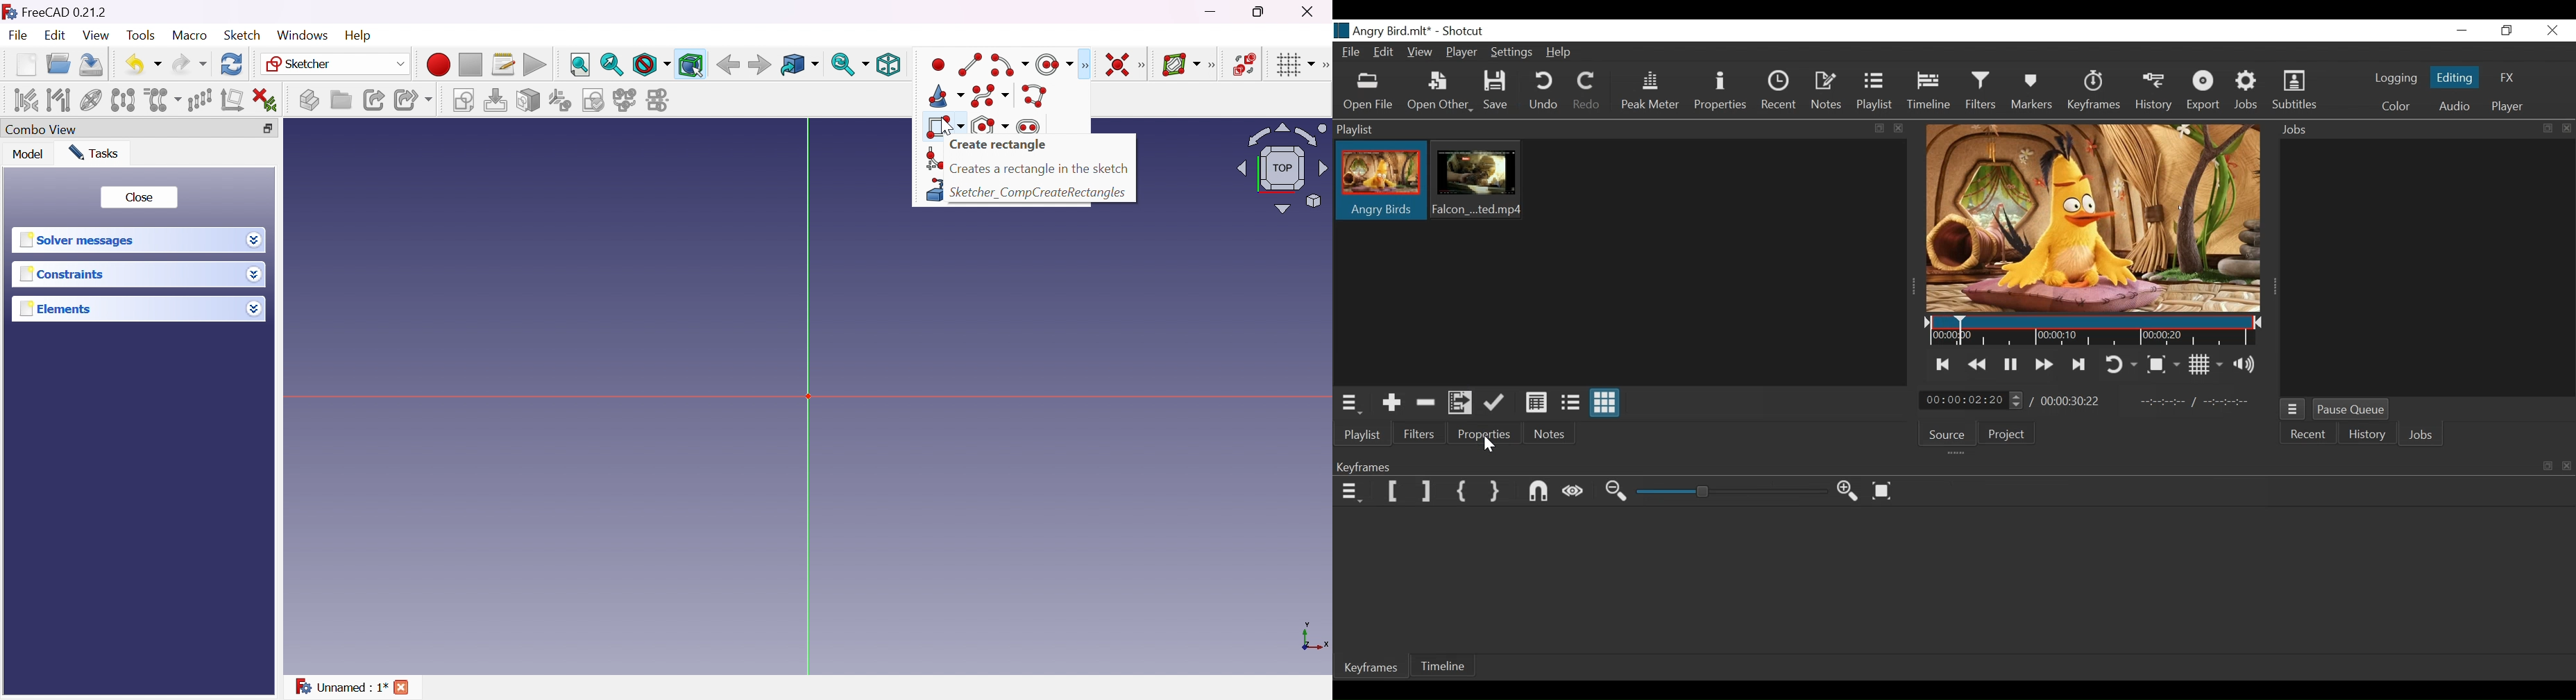 This screenshot has width=2576, height=700. Describe the element at coordinates (1444, 667) in the screenshot. I see `Timeline` at that location.